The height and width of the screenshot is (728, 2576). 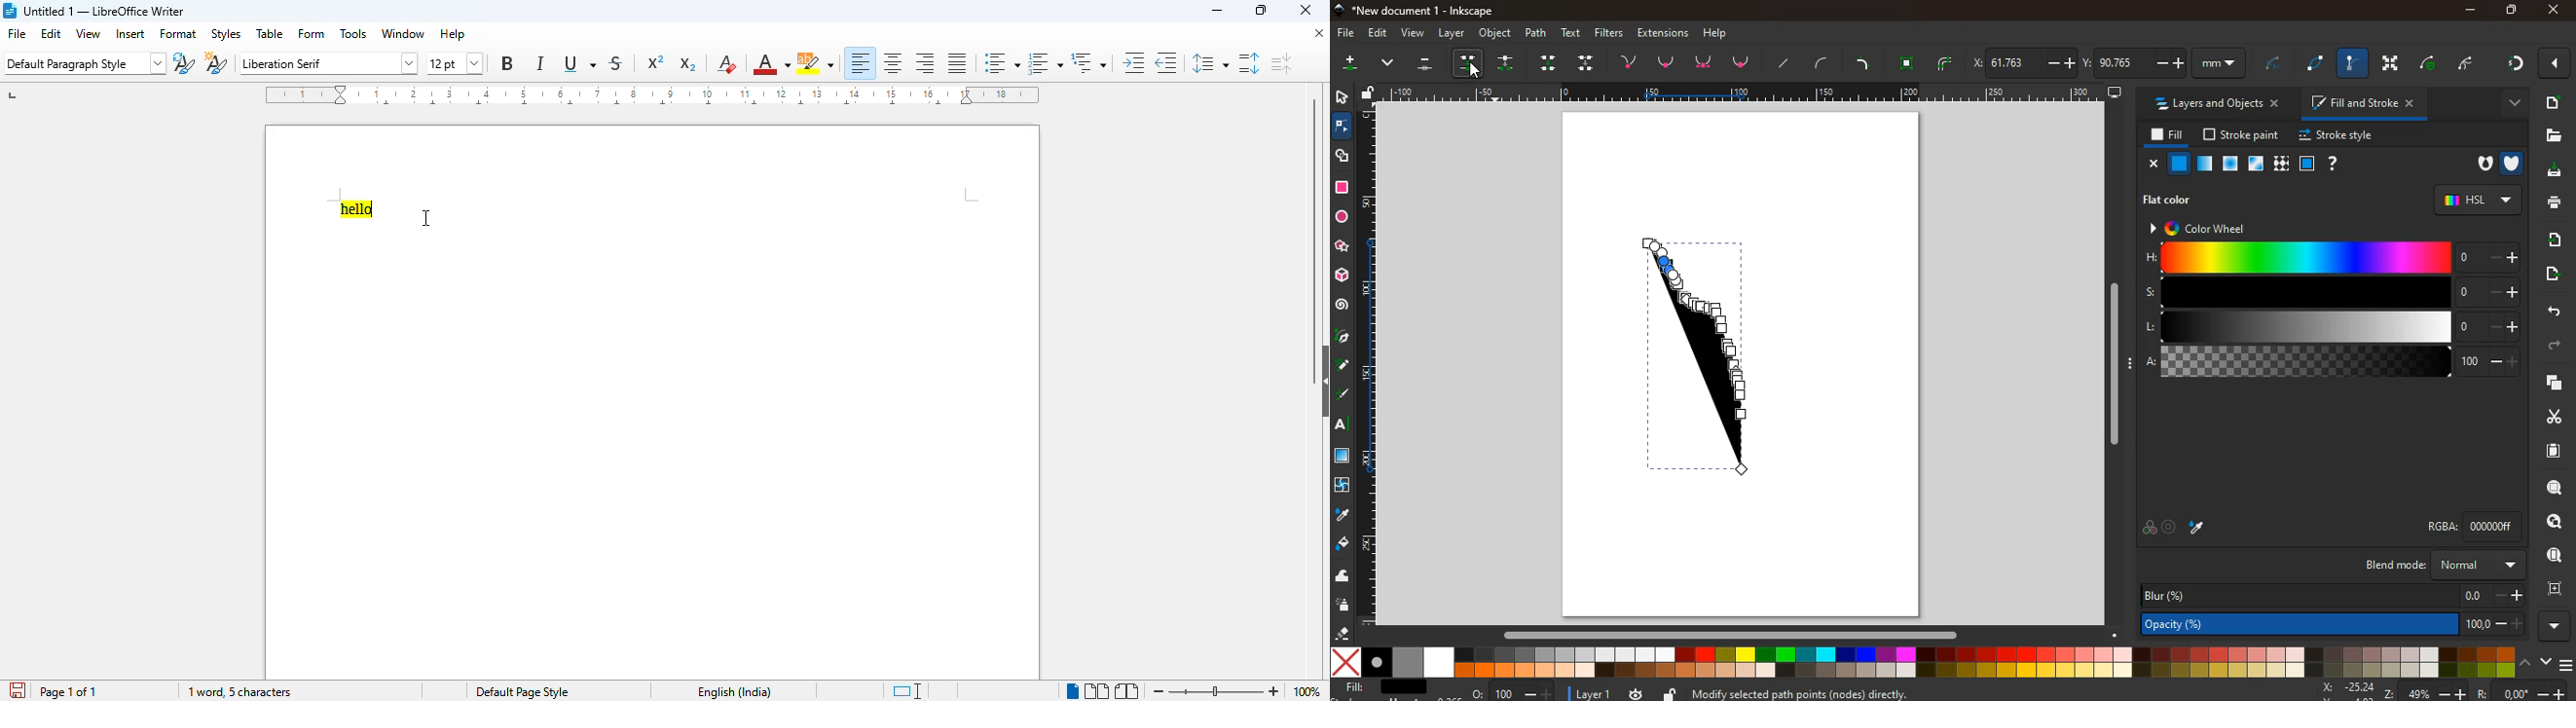 I want to click on cursor, so click(x=826, y=81).